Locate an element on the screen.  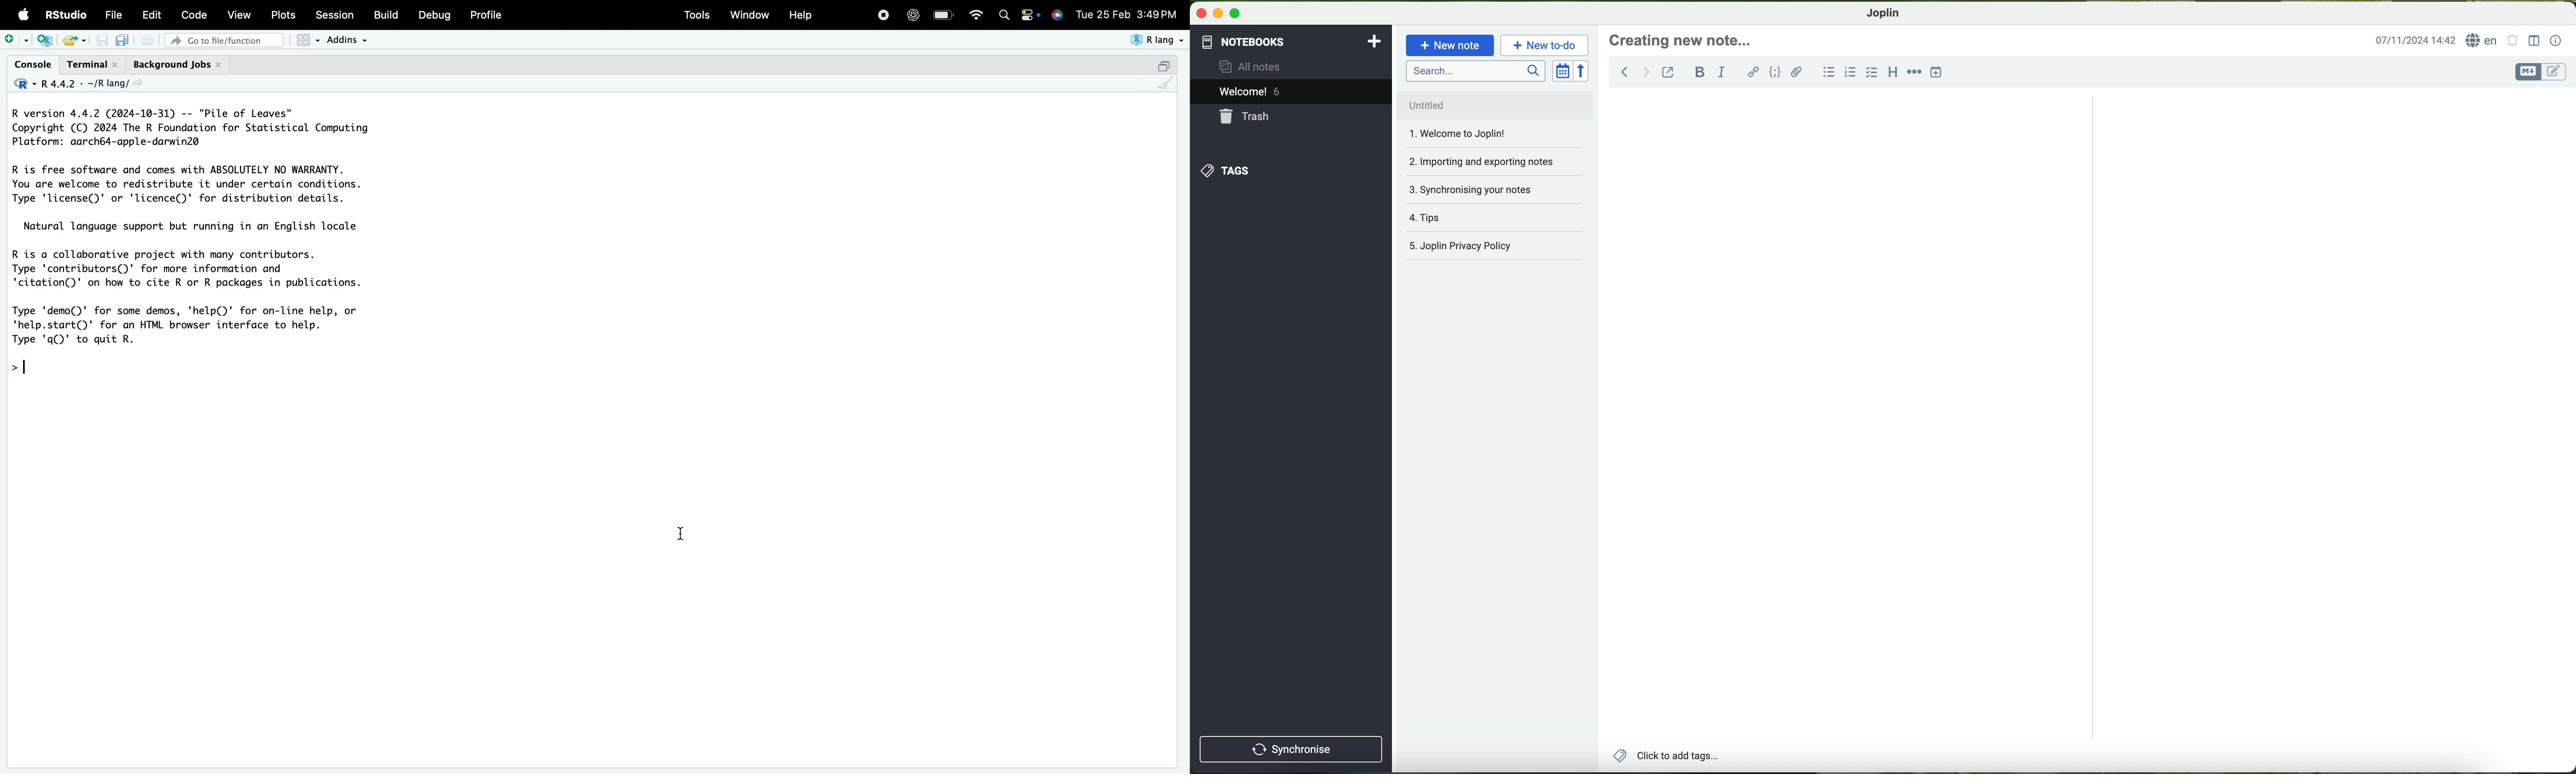
search is located at coordinates (1005, 15).